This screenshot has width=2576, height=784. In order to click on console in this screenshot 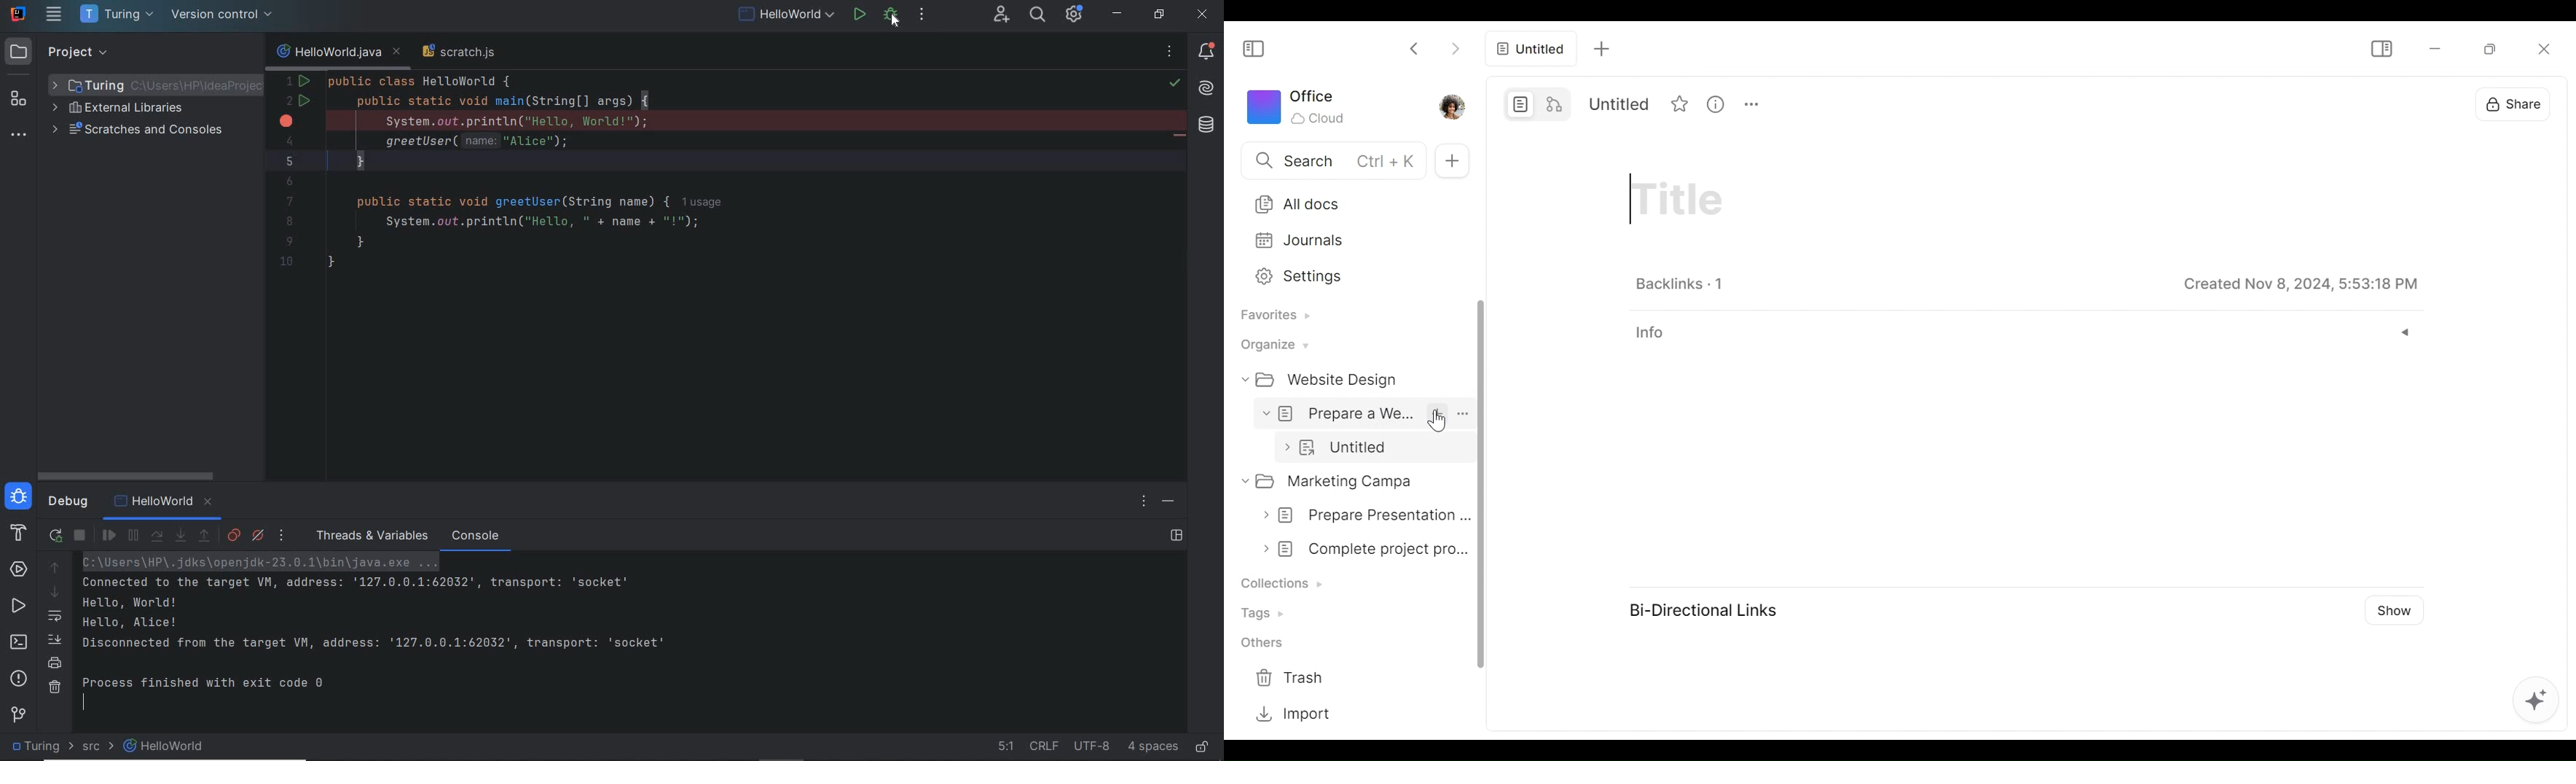, I will do `click(476, 536)`.